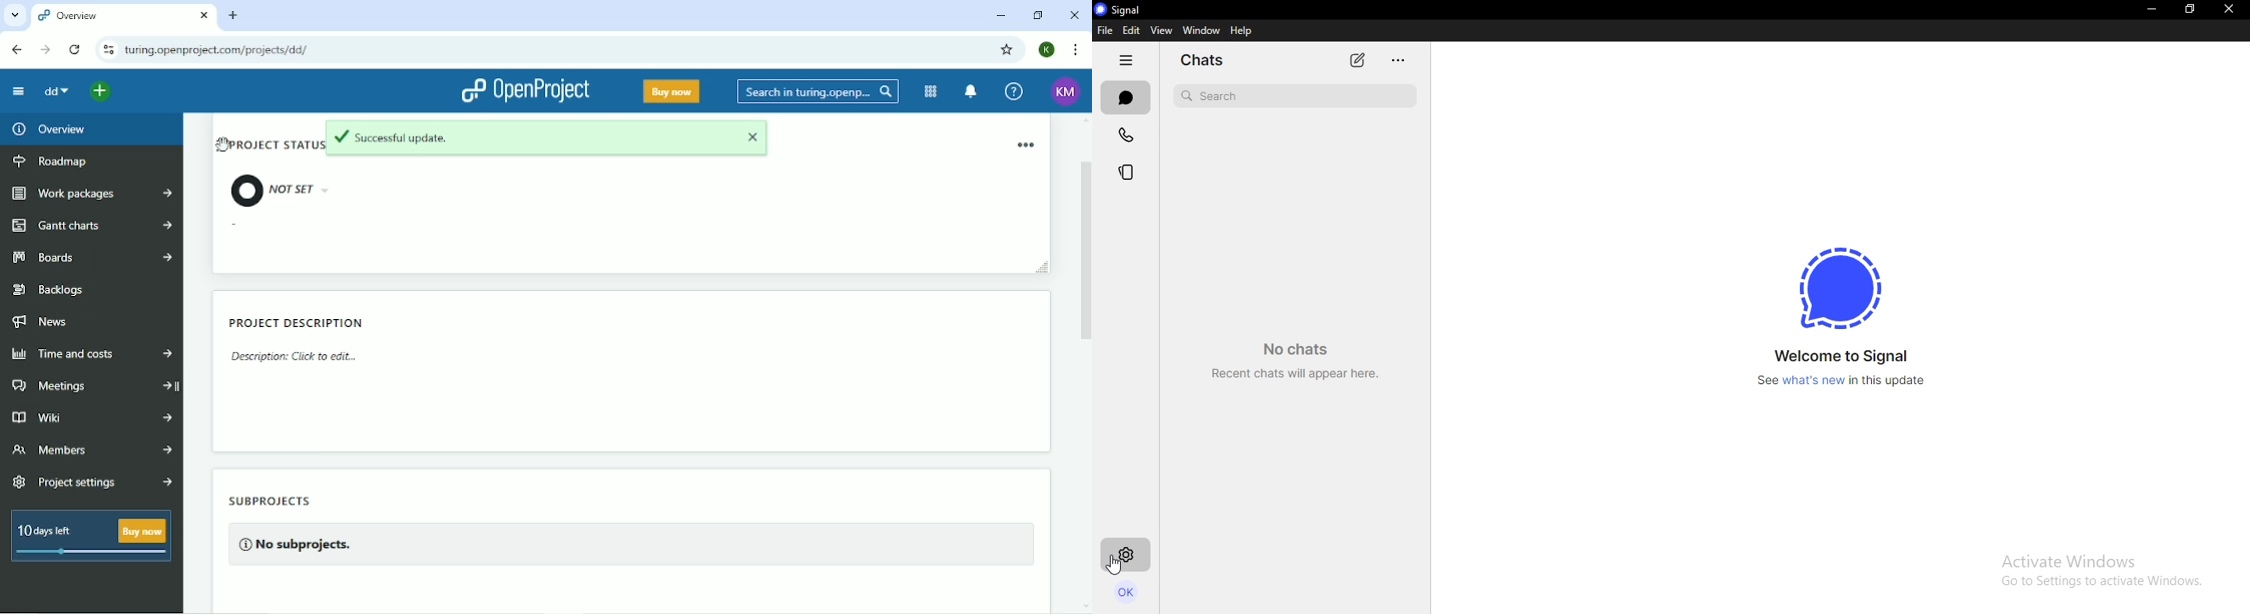 The width and height of the screenshot is (2268, 616). Describe the element at coordinates (107, 50) in the screenshot. I see `View site information` at that location.